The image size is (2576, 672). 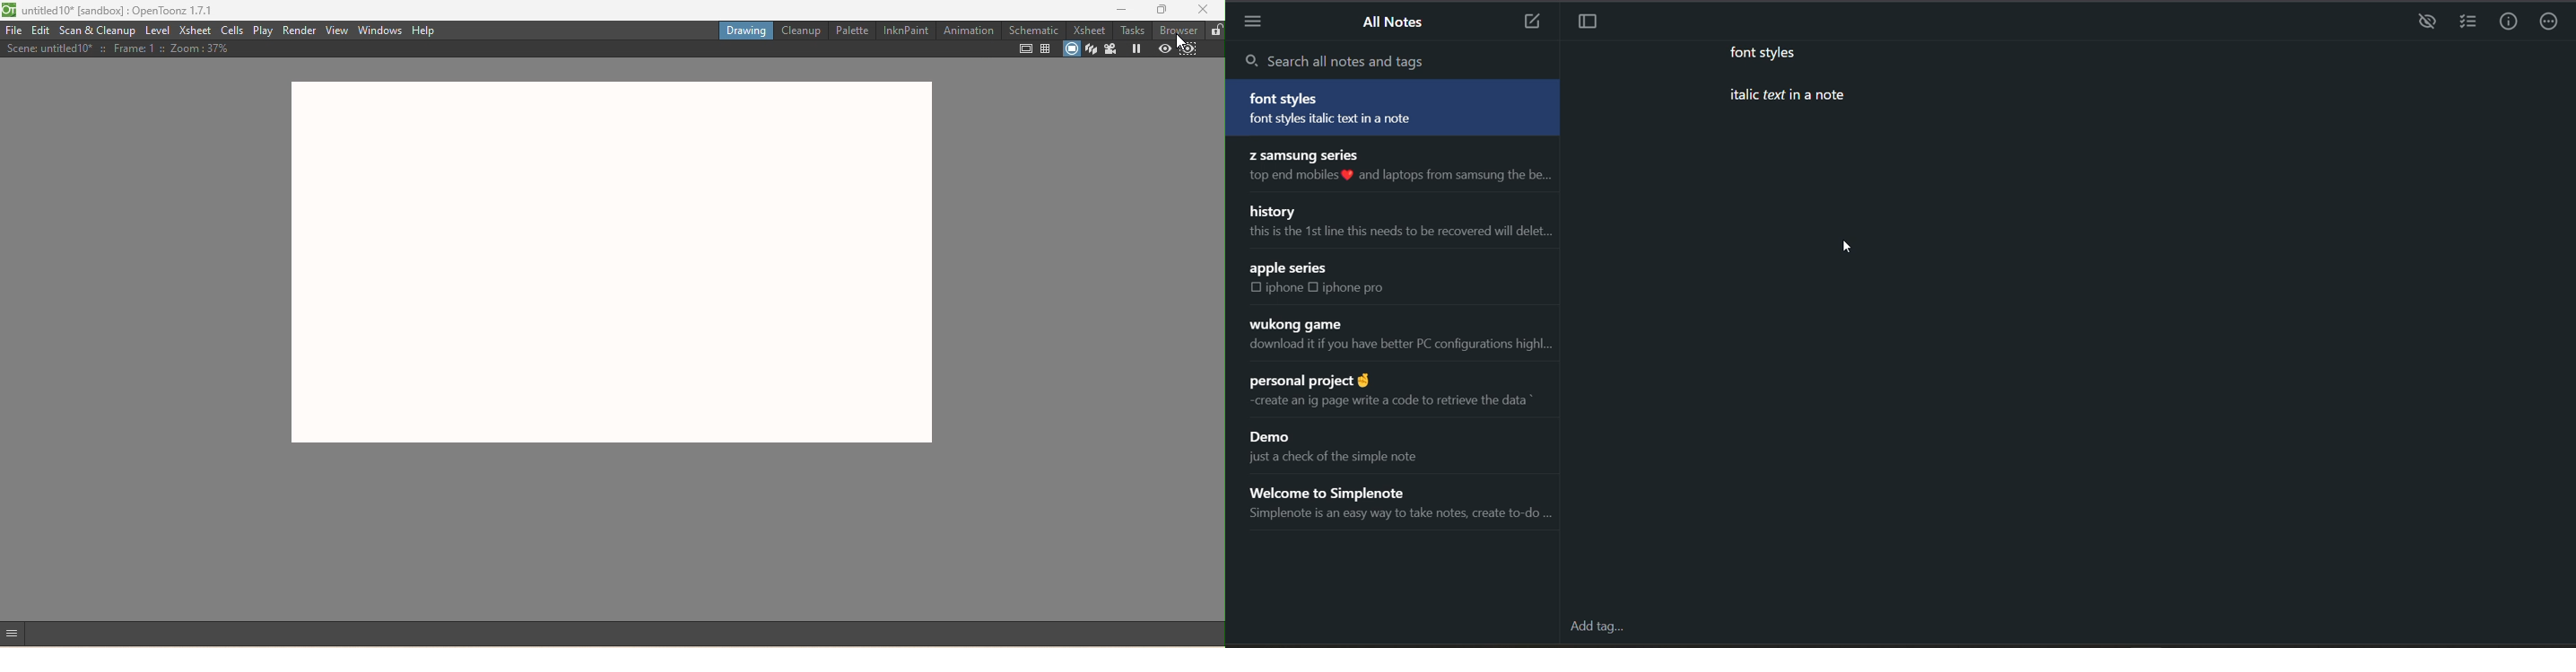 I want to click on text in italic font, so click(x=1775, y=98).